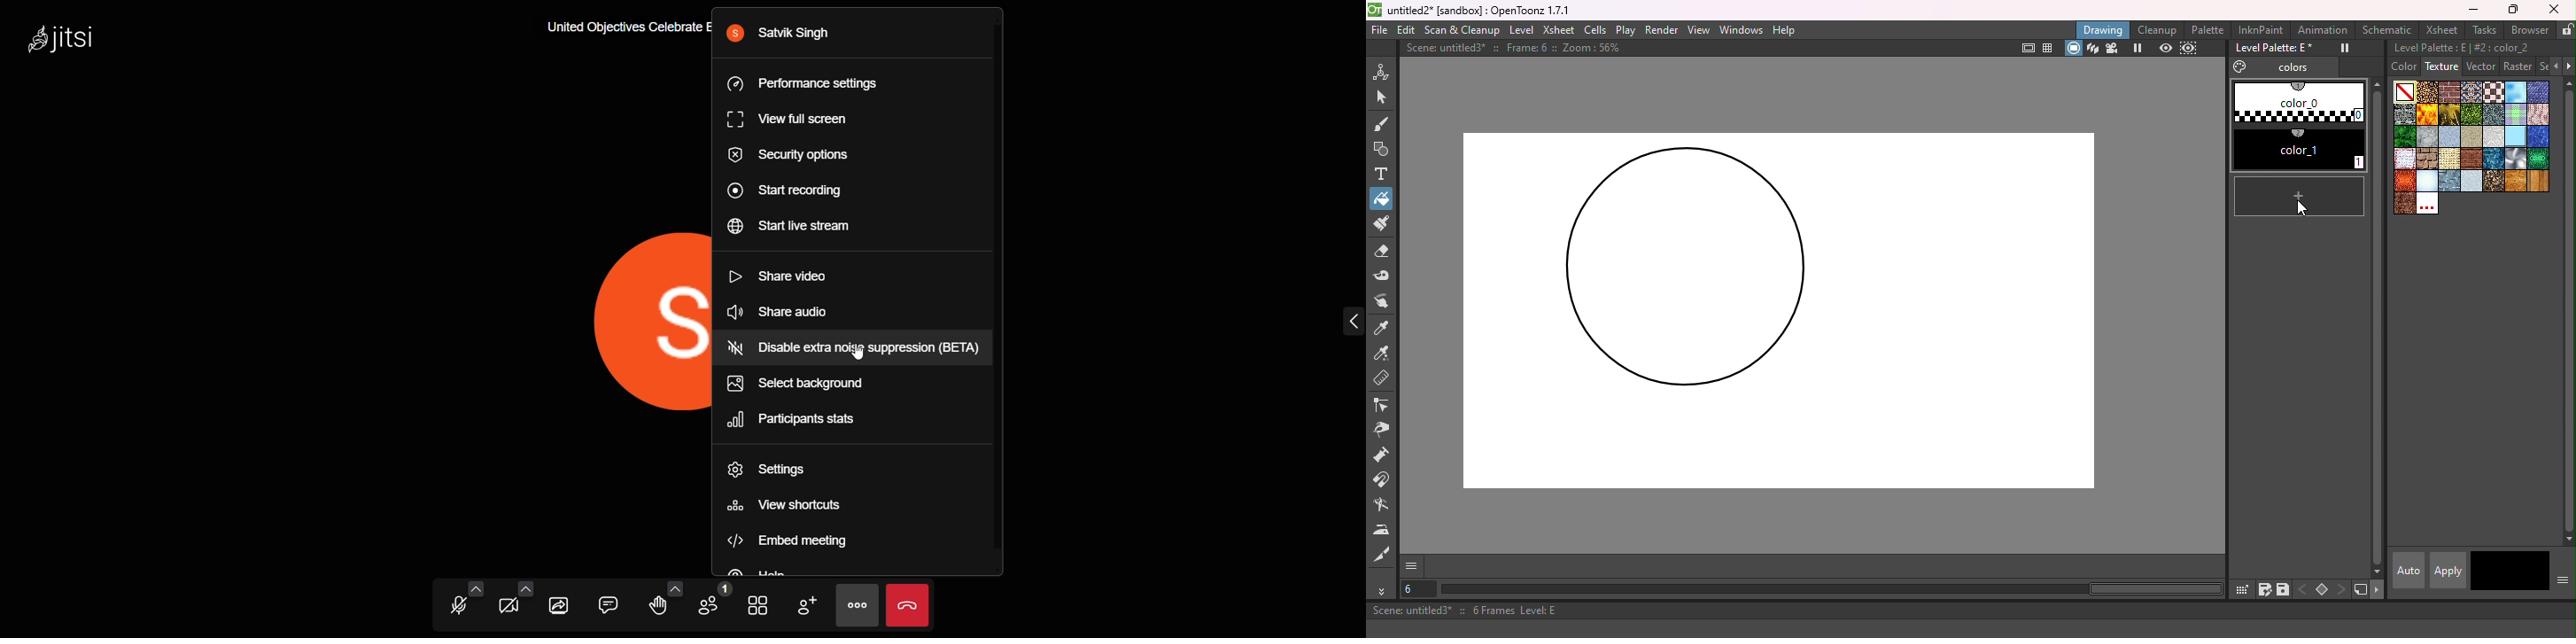 This screenshot has width=2576, height=644. Describe the element at coordinates (1383, 149) in the screenshot. I see `Geometric tool` at that location.